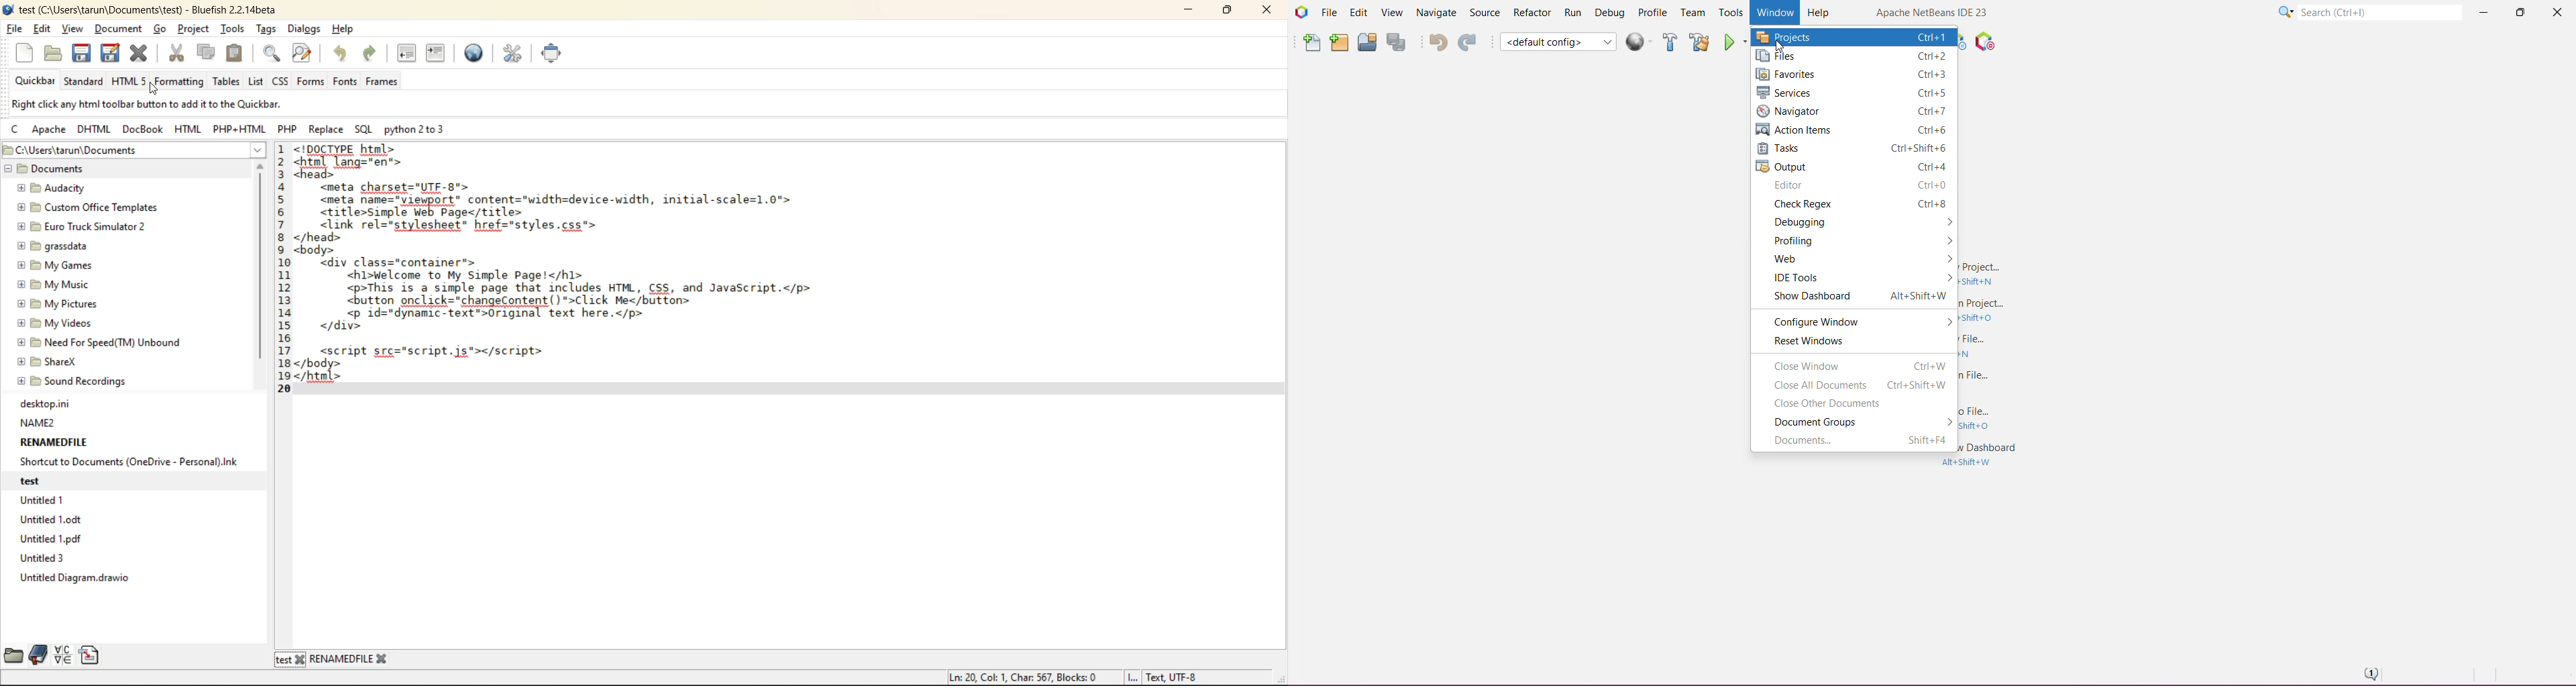 The height and width of the screenshot is (700, 2576). What do you see at coordinates (234, 54) in the screenshot?
I see `paste` at bounding box center [234, 54].